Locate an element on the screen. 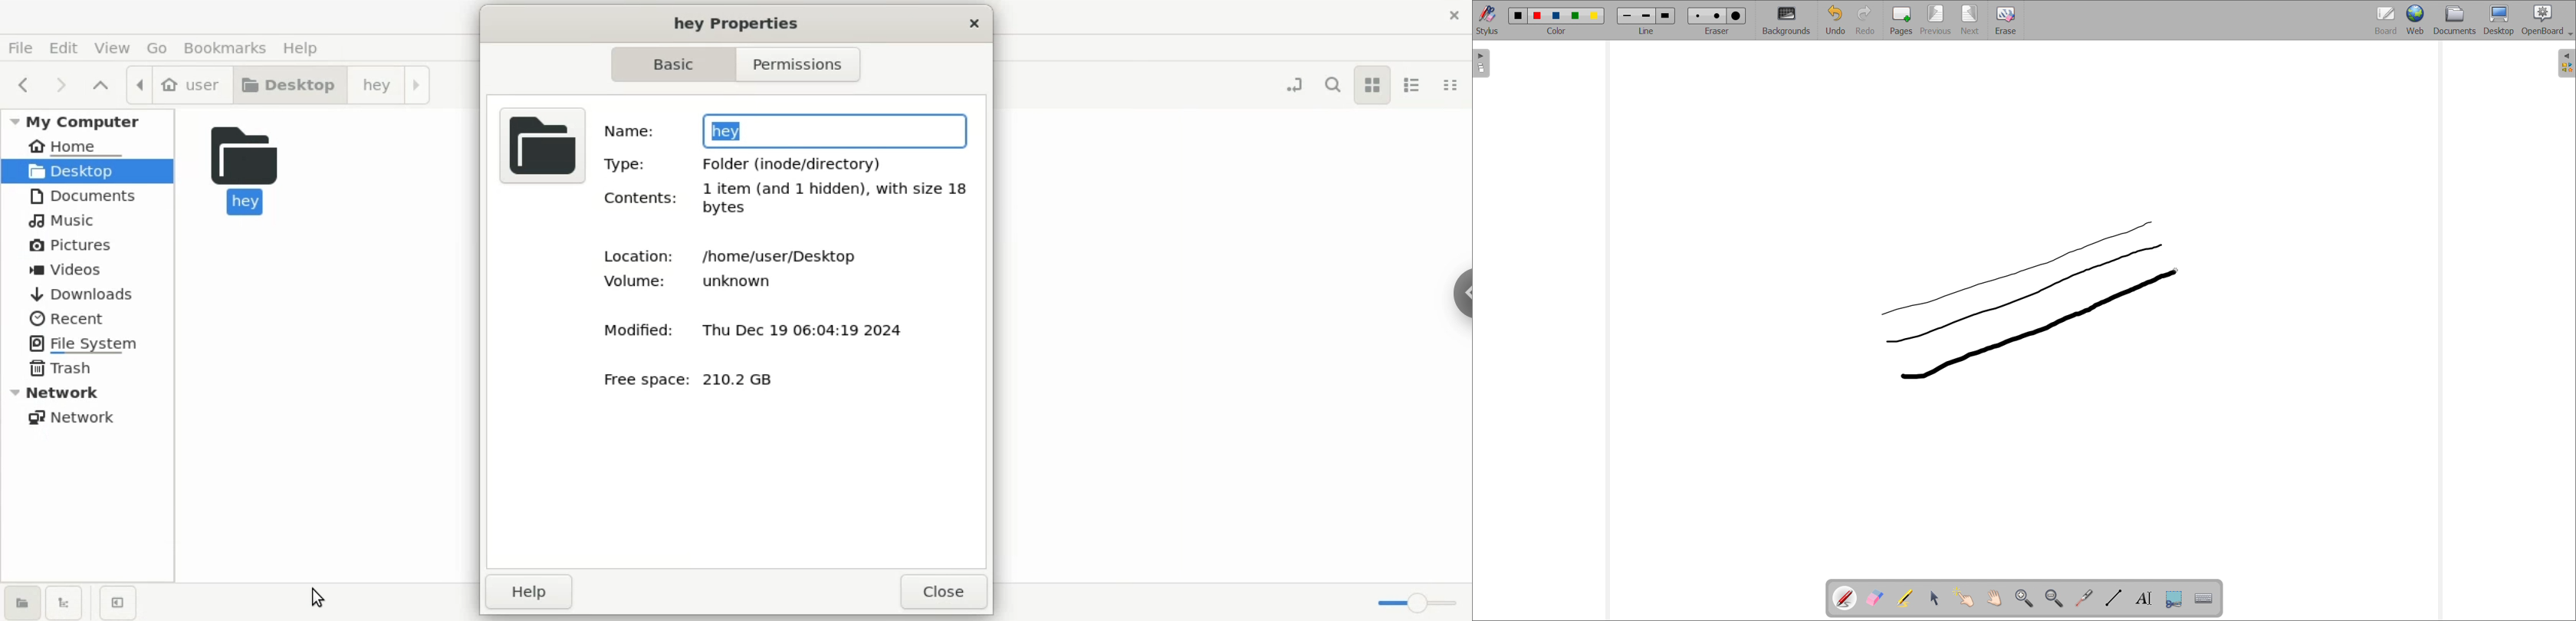 The width and height of the screenshot is (2576, 644). folder (inode/directory) is located at coordinates (797, 163).